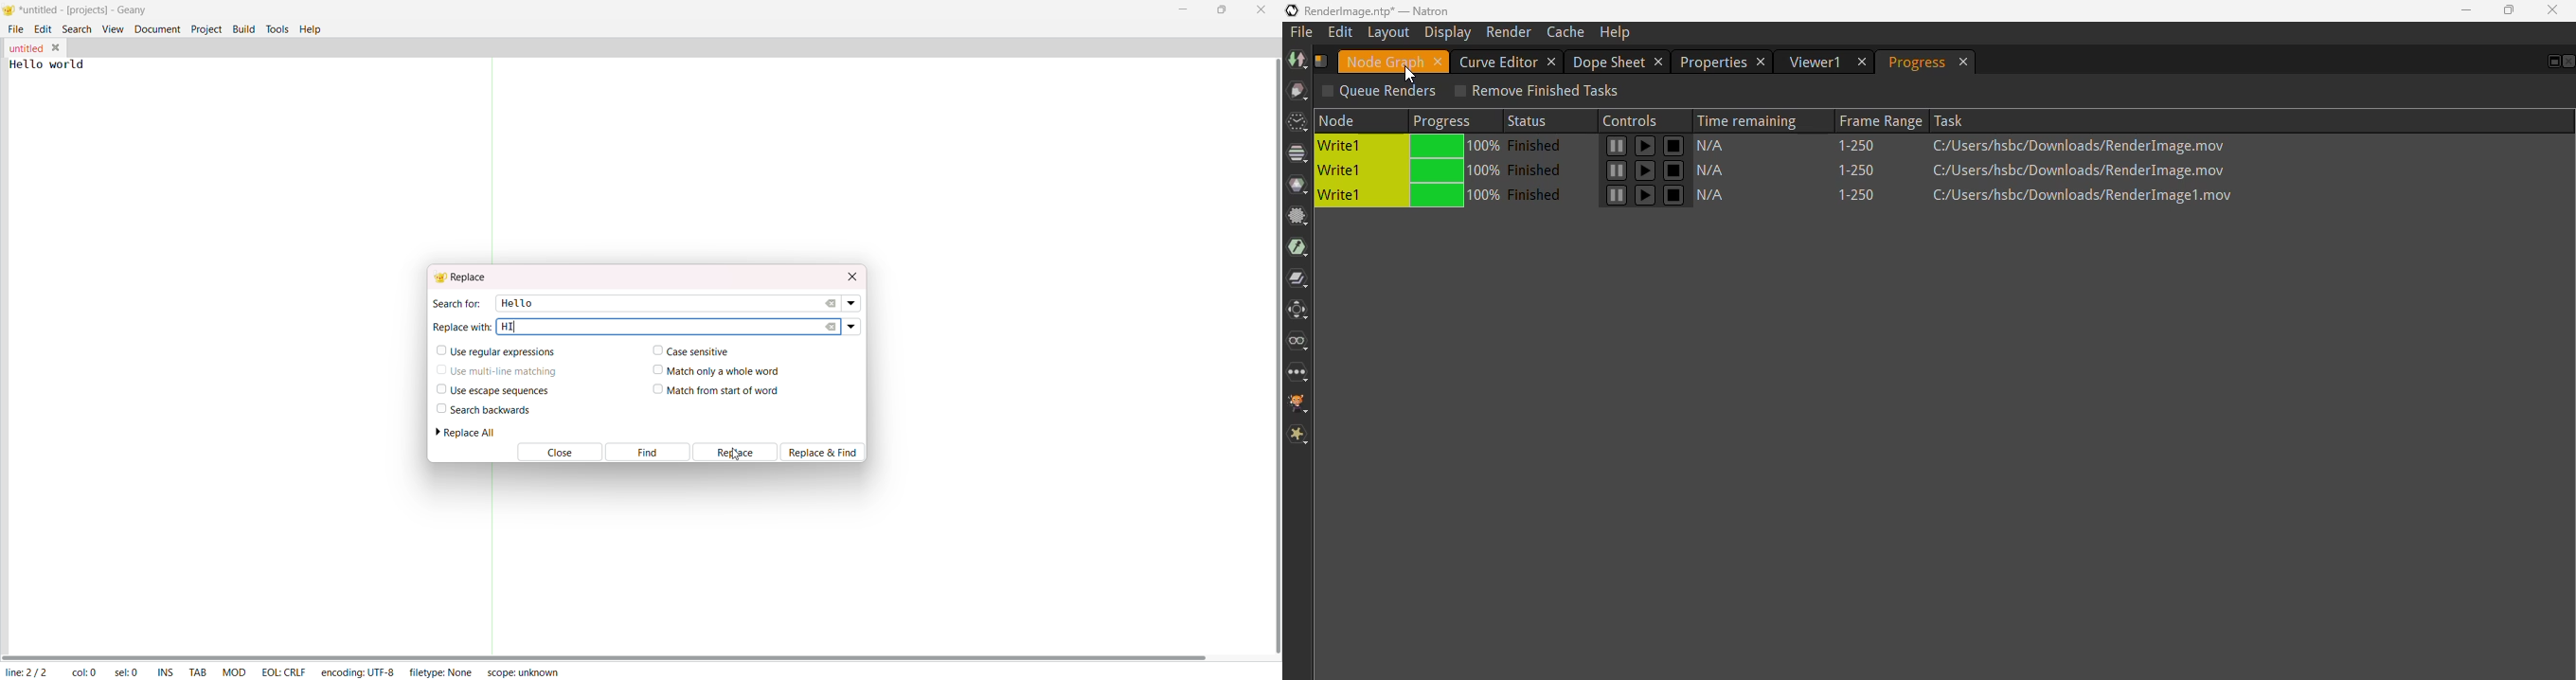  Describe the element at coordinates (1298, 403) in the screenshot. I see `GMIC` at that location.